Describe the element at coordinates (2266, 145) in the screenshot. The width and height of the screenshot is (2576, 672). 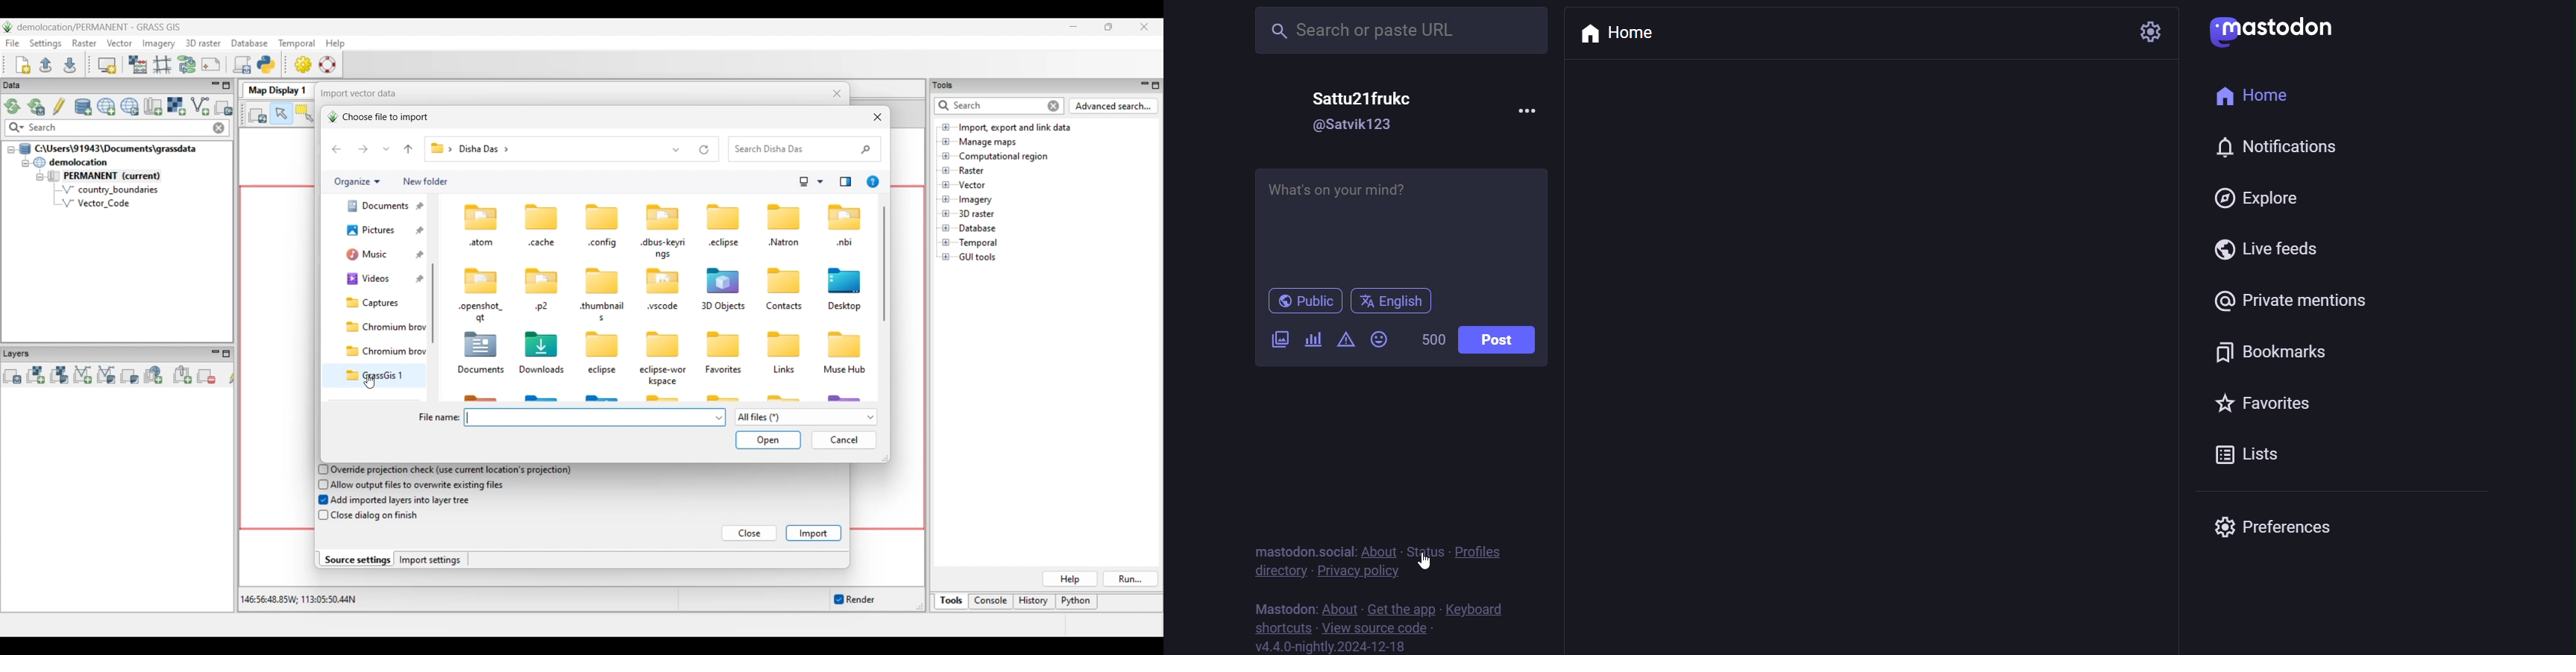
I see `notification` at that location.